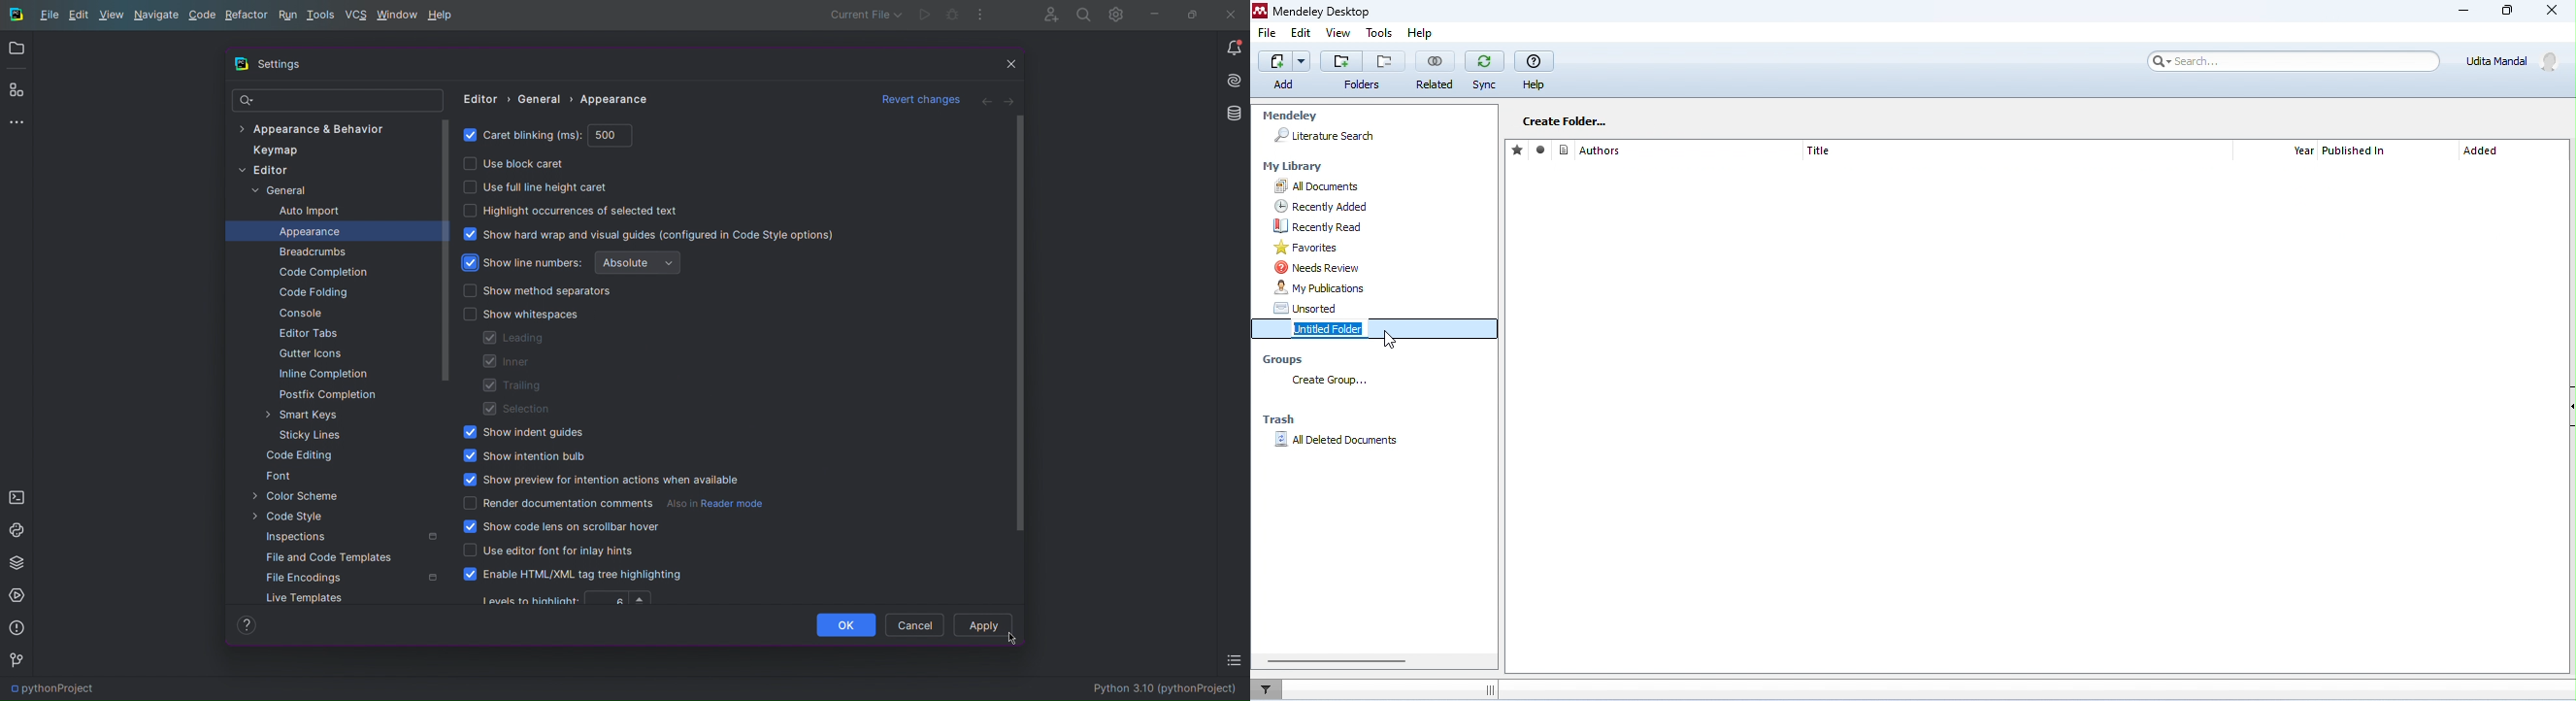 The image size is (2576, 728). I want to click on recently added, so click(1380, 207).